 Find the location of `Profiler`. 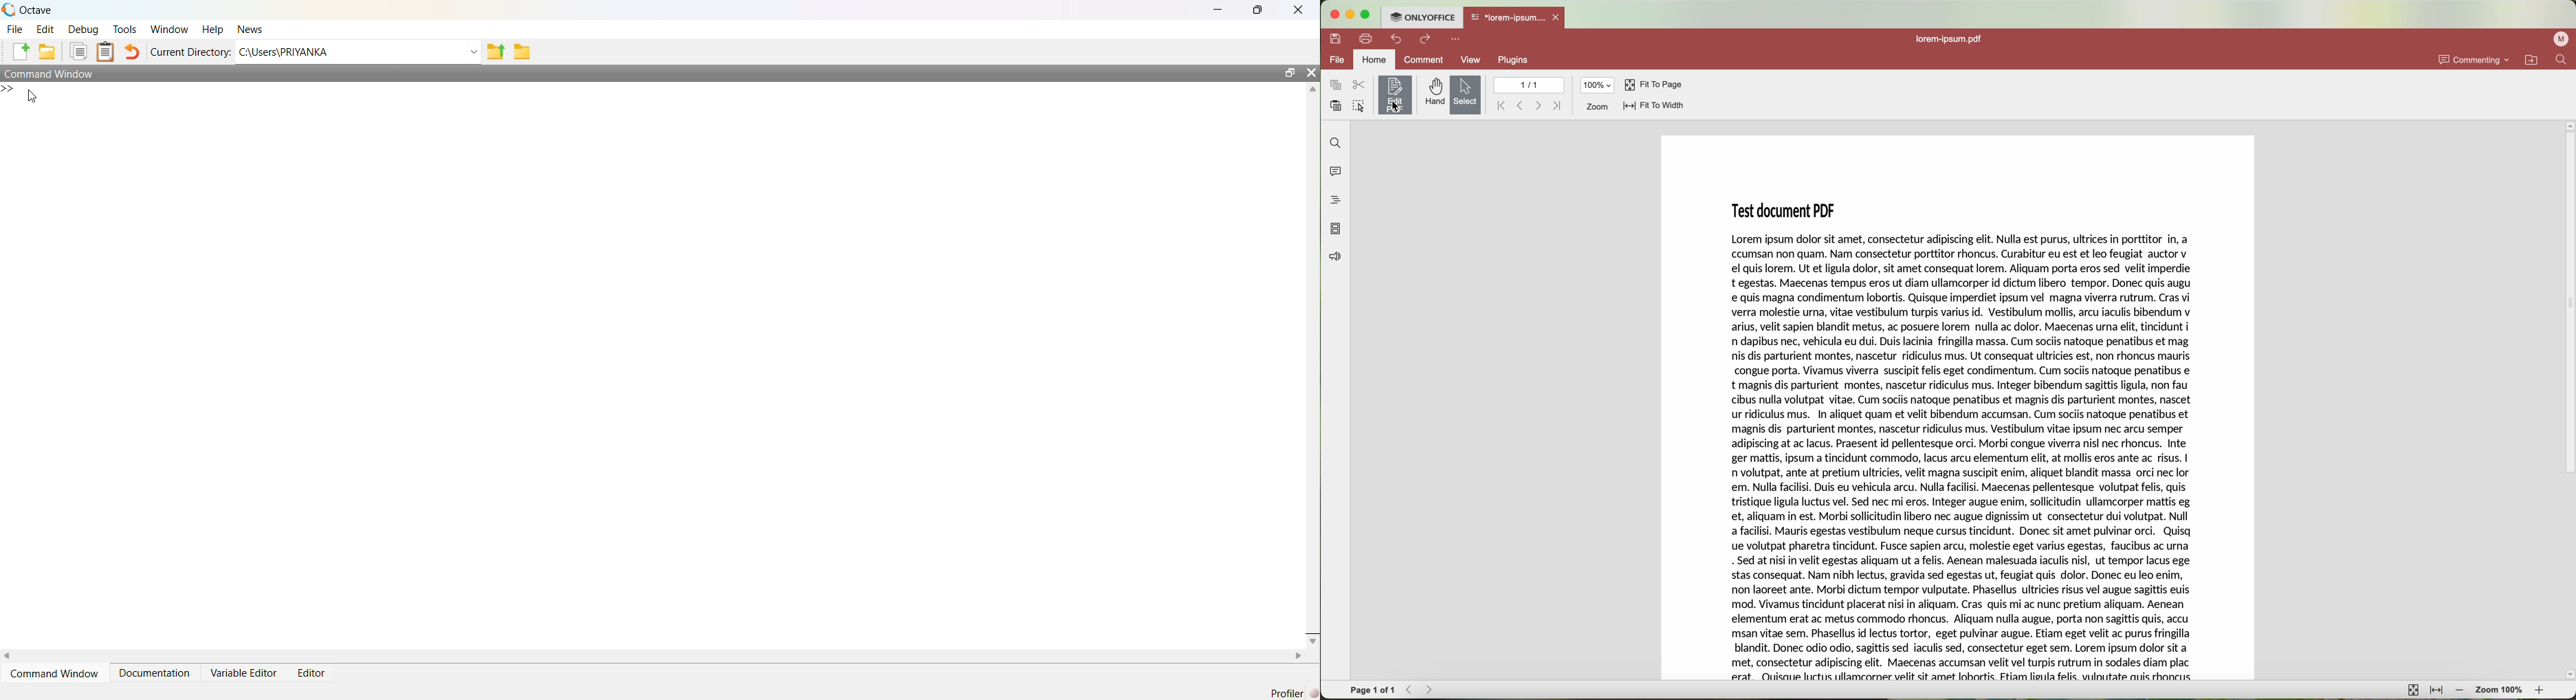

Profiler is located at coordinates (1293, 692).